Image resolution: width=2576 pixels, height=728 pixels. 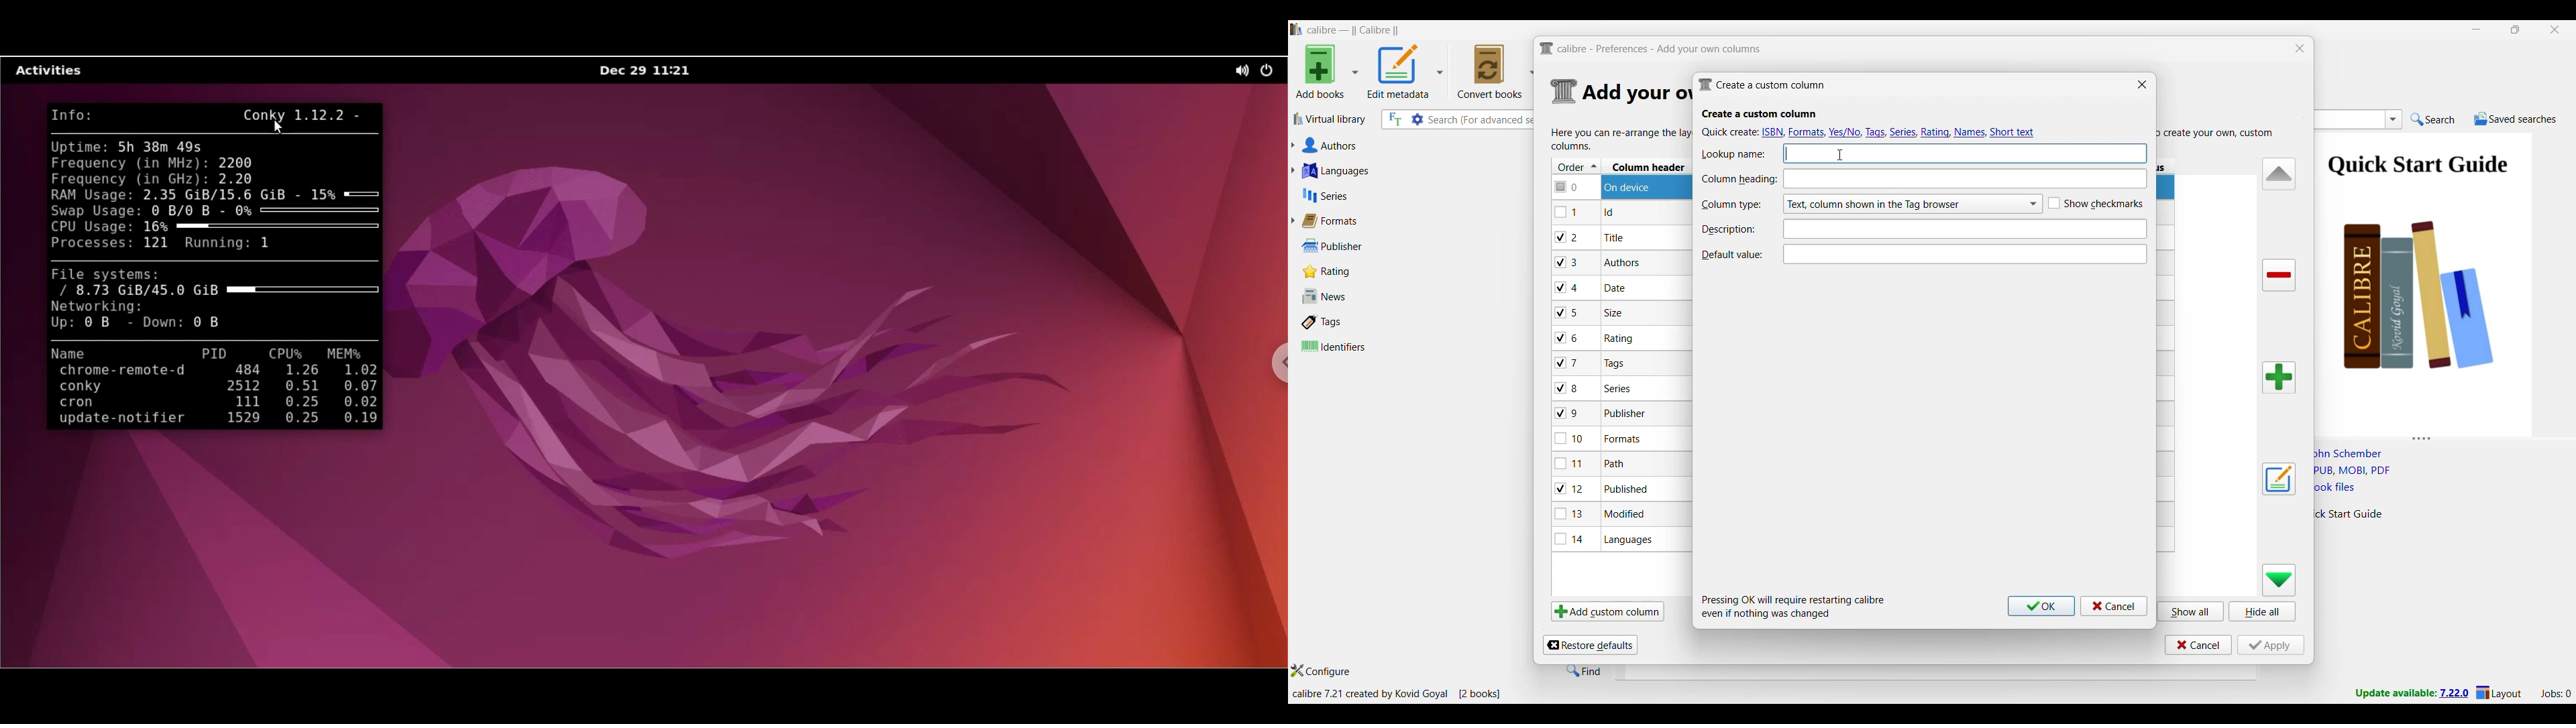 I want to click on Search, so click(x=2433, y=120).